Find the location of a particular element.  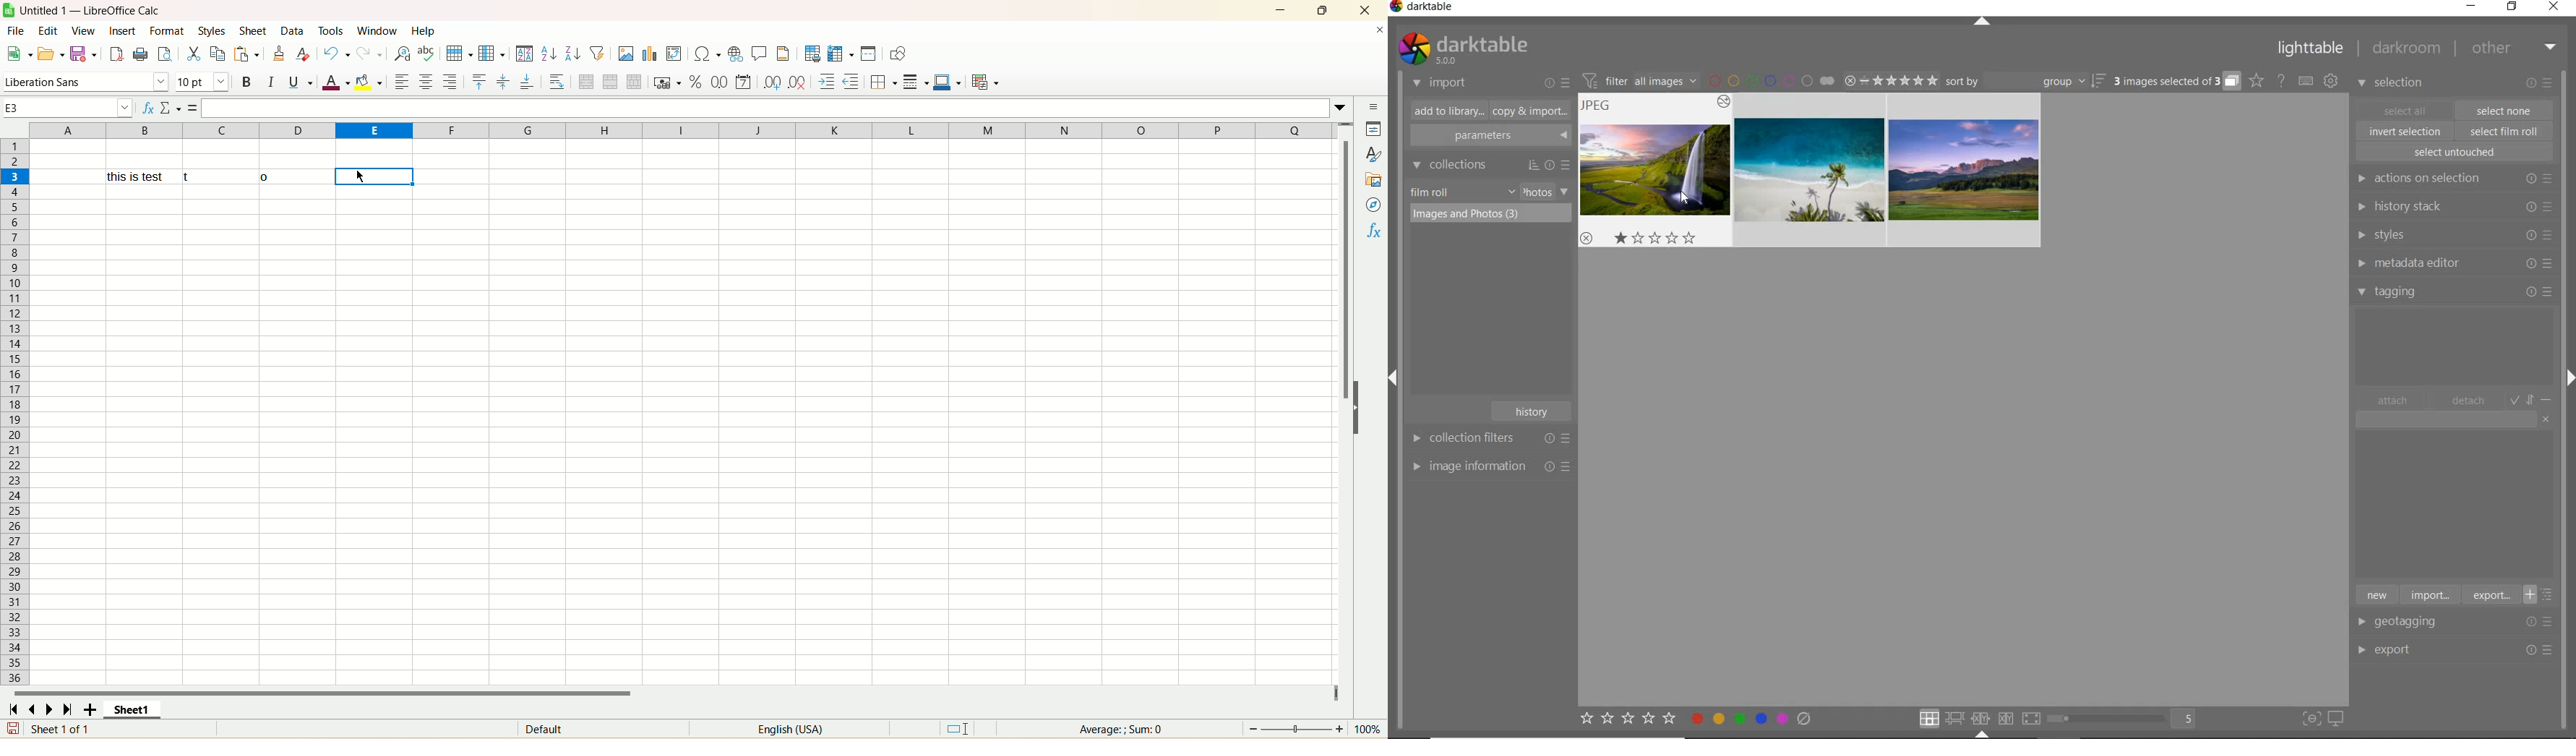

images is located at coordinates (1810, 170).